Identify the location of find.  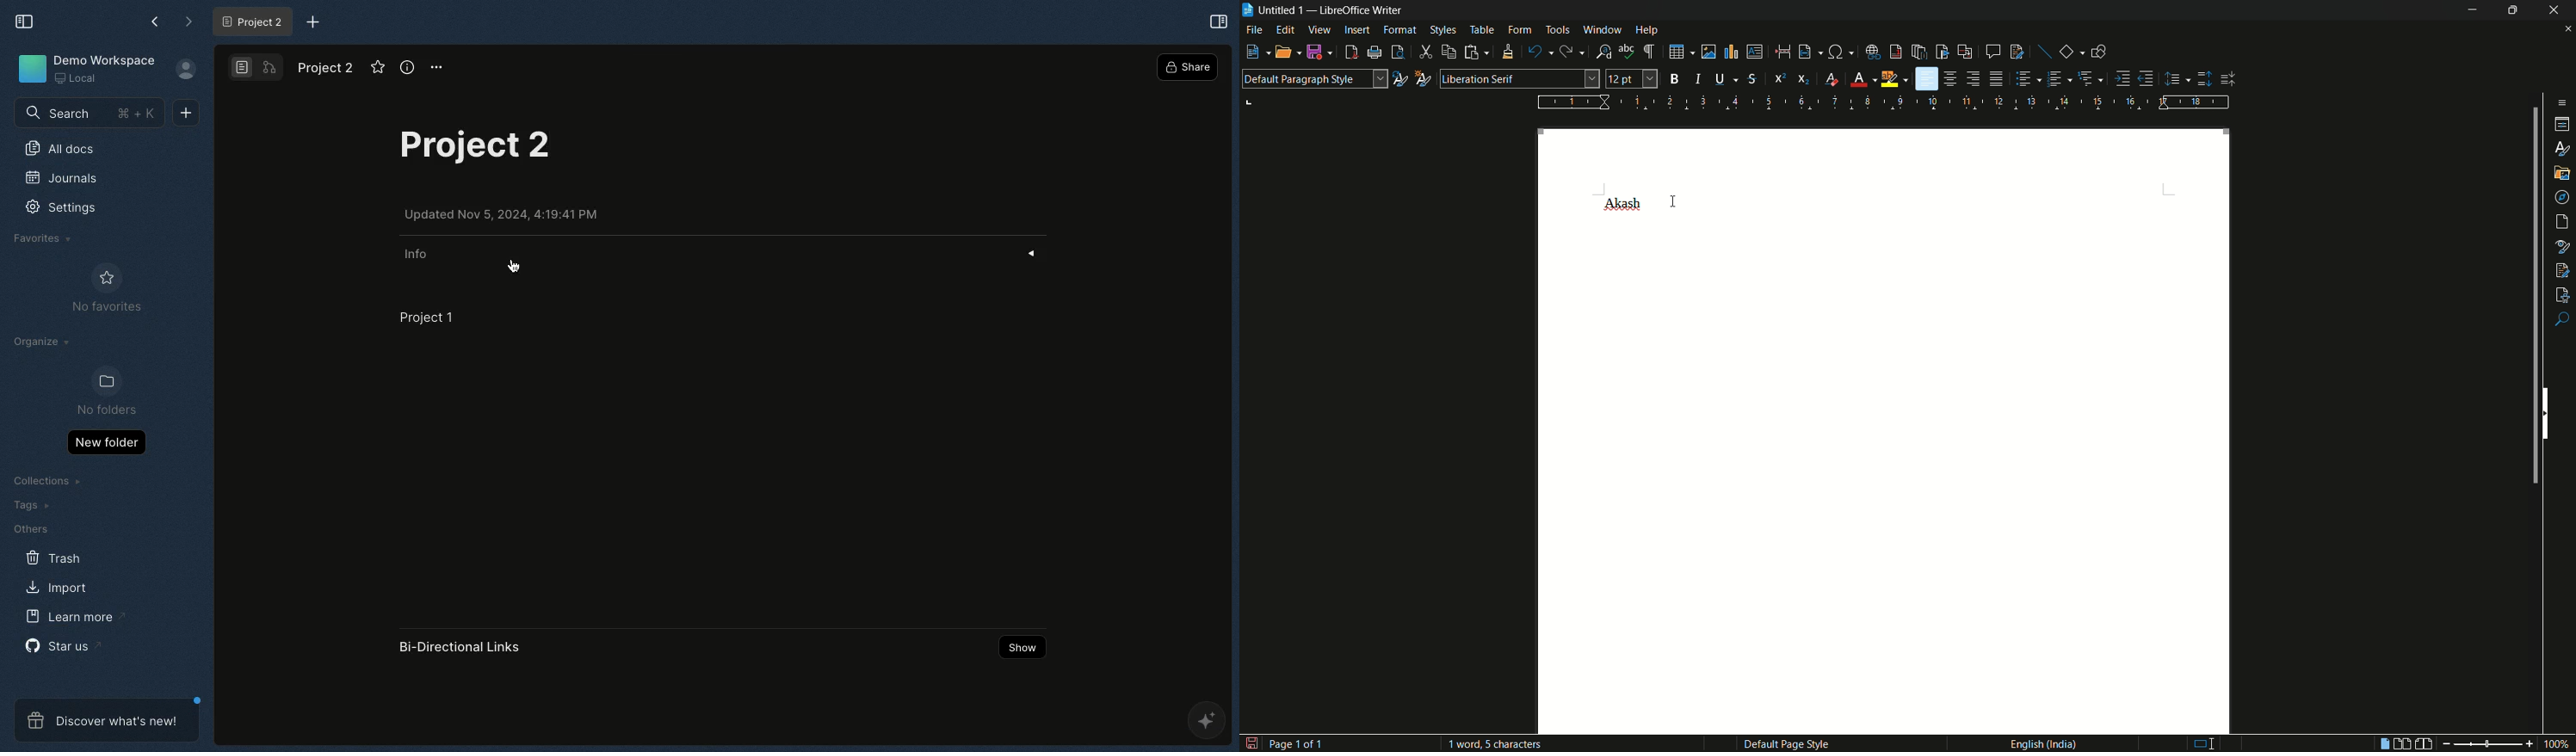
(2563, 320).